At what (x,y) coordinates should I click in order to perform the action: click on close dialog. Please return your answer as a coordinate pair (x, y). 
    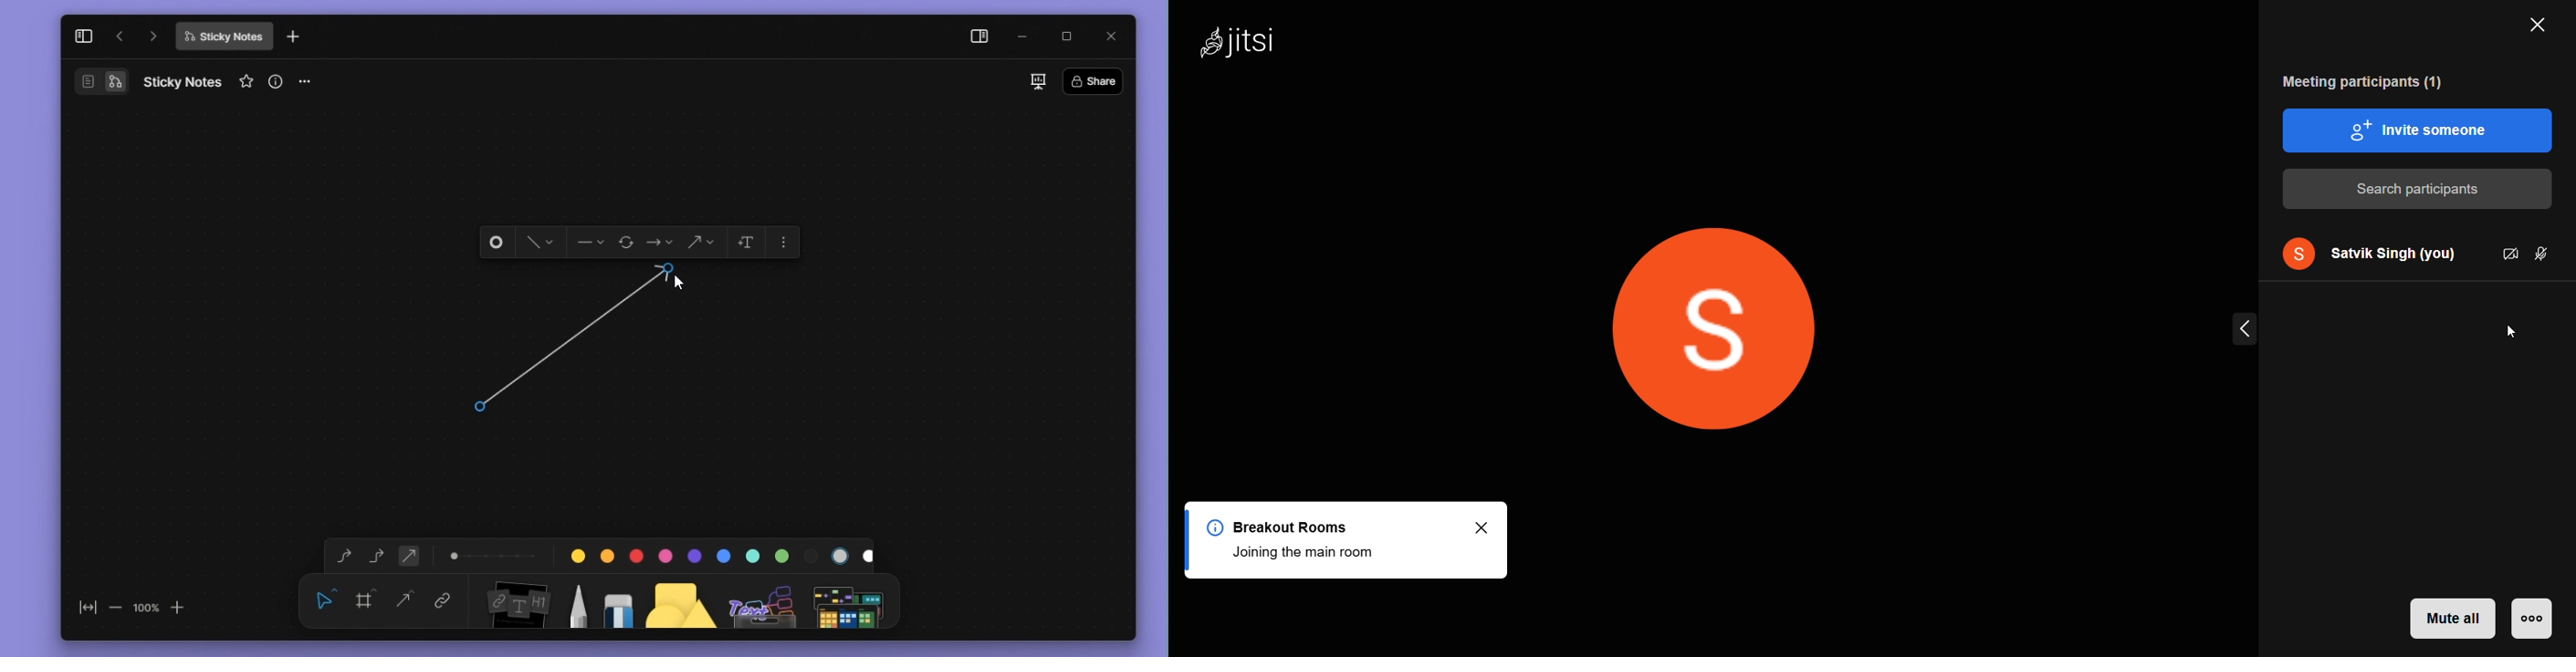
    Looking at the image, I should click on (1490, 526).